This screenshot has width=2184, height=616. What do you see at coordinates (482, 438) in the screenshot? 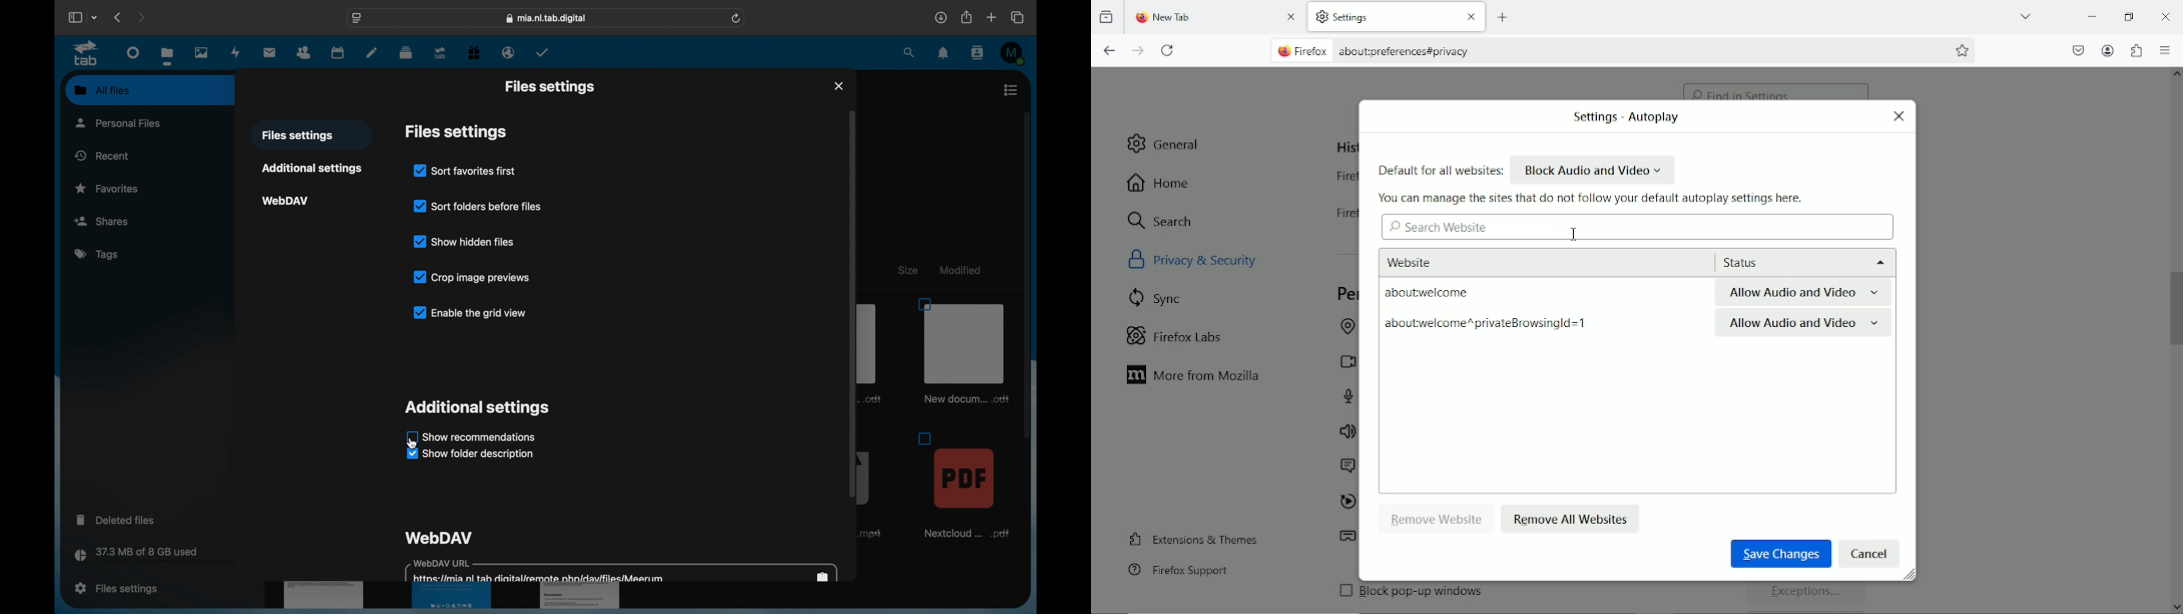
I see `show recommendations` at bounding box center [482, 438].